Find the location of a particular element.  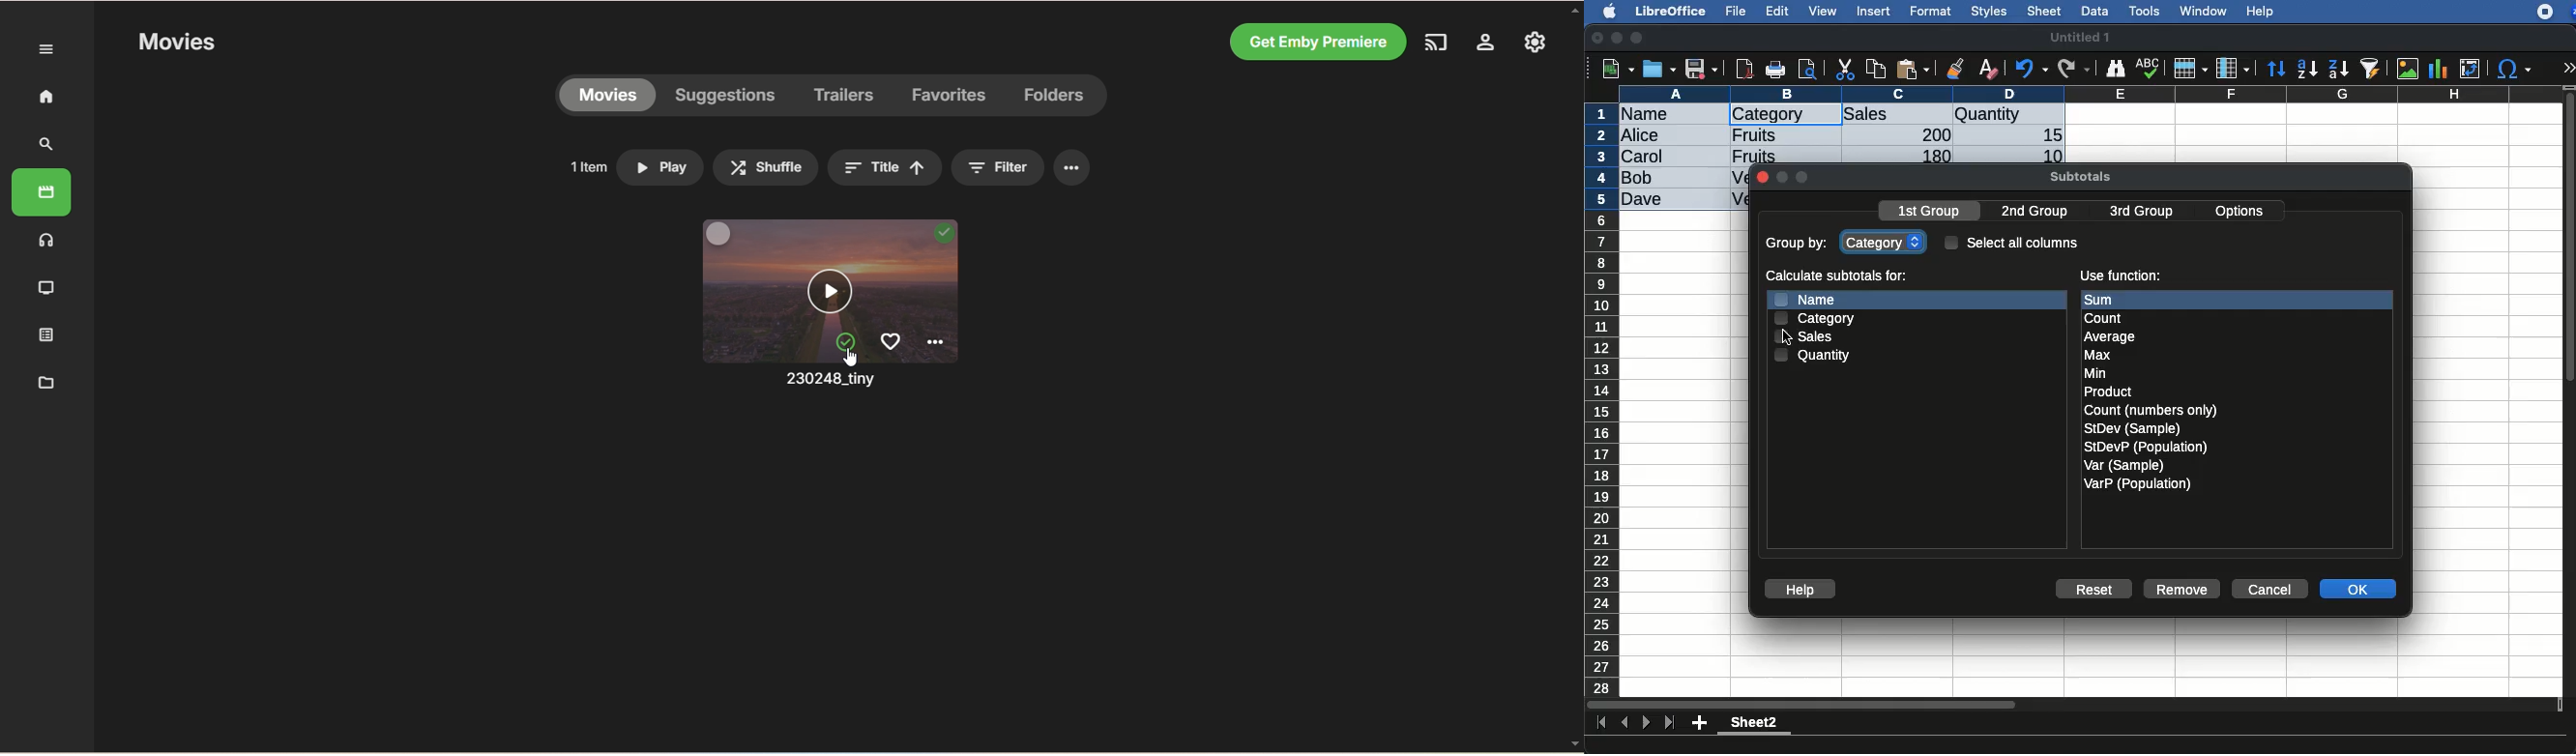

2nd group is located at coordinates (2039, 212).